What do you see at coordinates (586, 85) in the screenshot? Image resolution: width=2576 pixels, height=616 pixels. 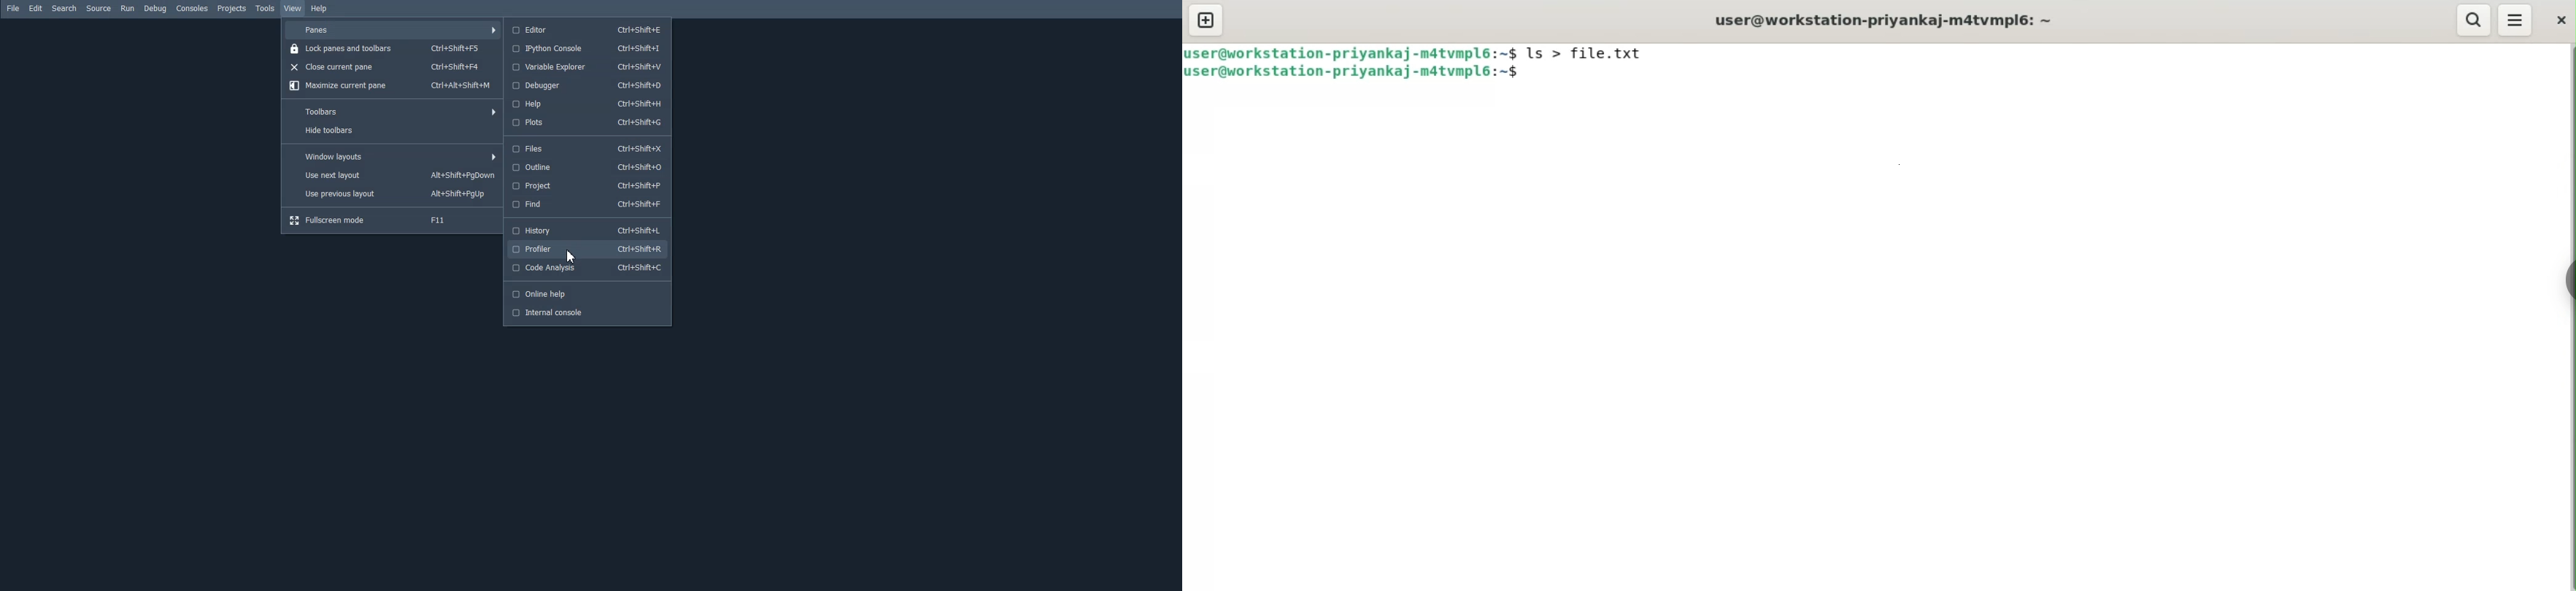 I see `Debugger` at bounding box center [586, 85].